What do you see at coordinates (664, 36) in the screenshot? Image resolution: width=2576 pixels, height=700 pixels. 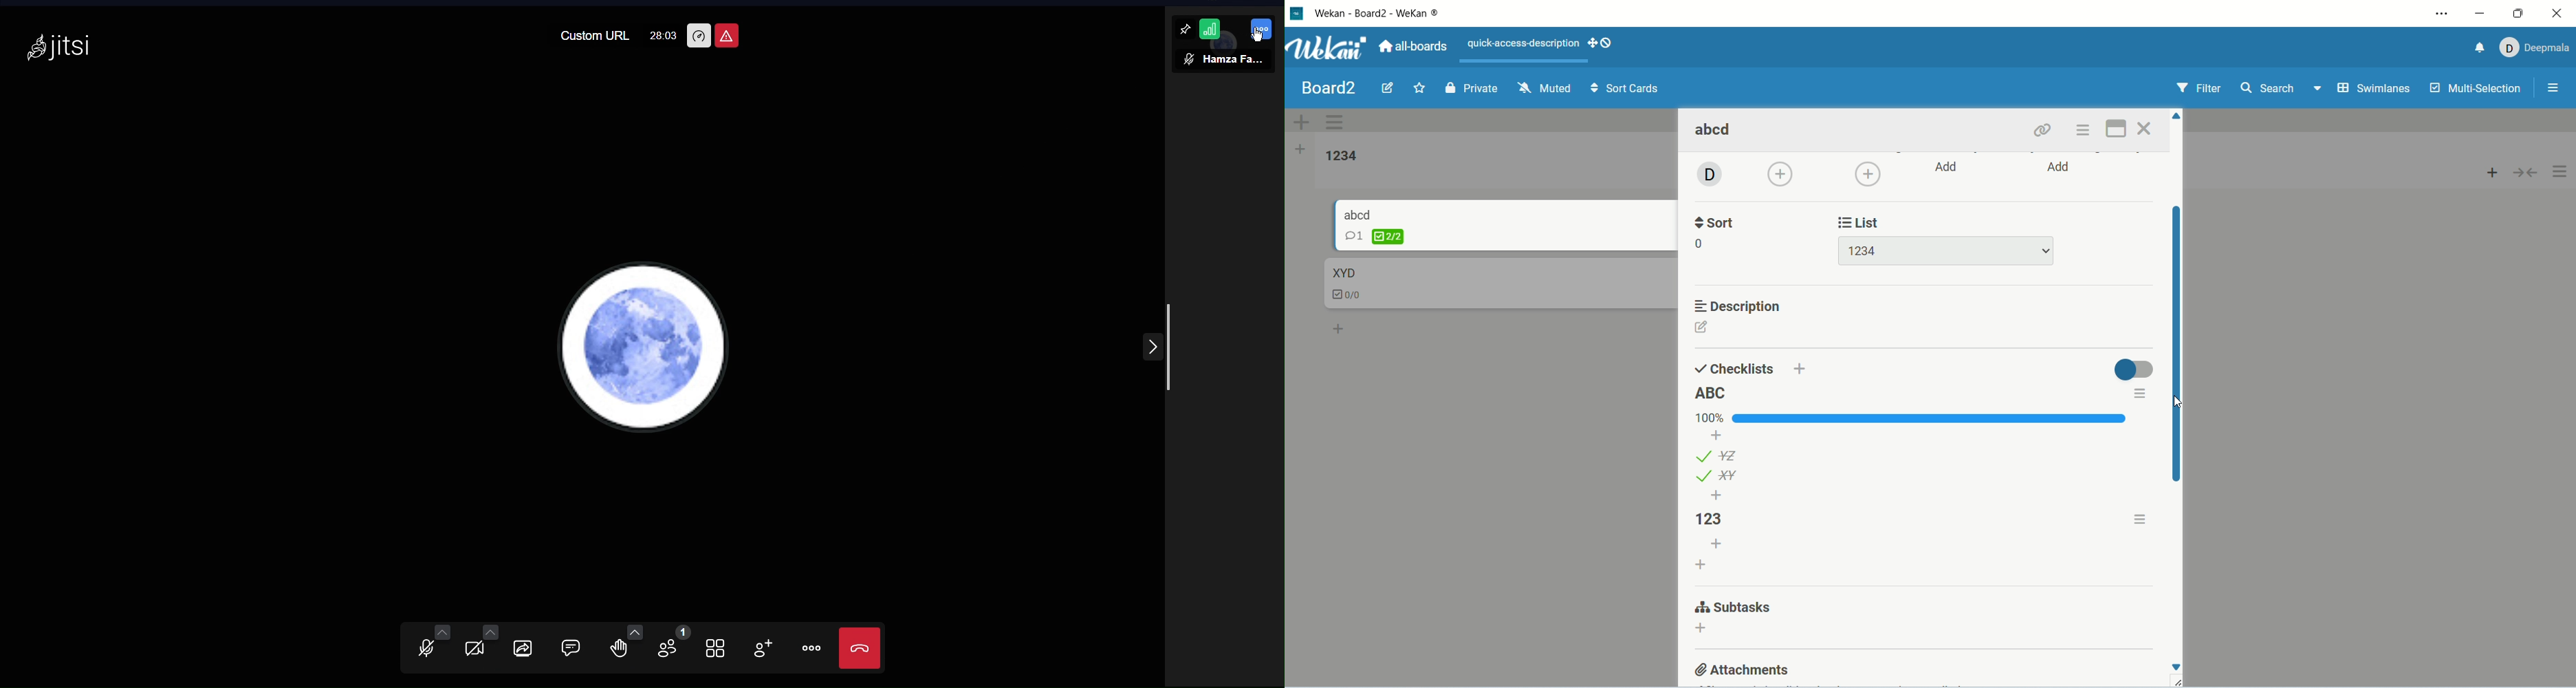 I see `28:03` at bounding box center [664, 36].